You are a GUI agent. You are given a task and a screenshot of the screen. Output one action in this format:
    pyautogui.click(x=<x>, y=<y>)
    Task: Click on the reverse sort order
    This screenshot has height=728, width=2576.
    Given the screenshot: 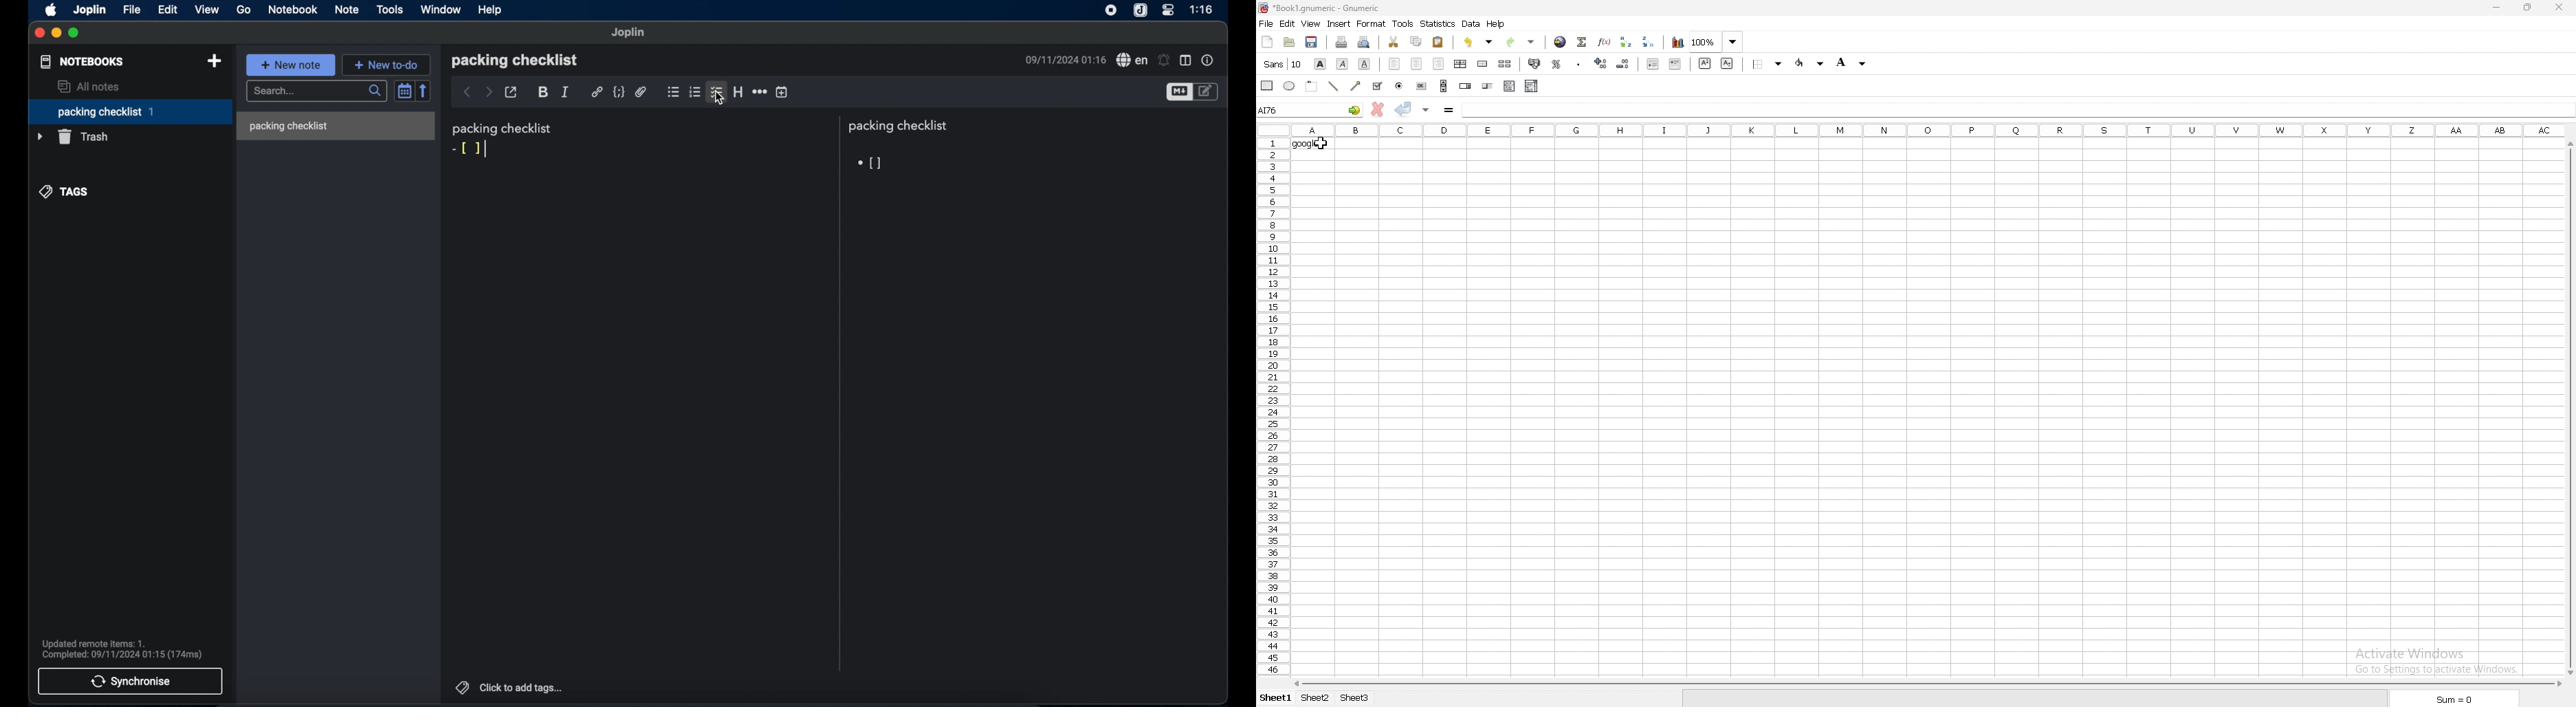 What is the action you would take?
    pyautogui.click(x=424, y=90)
    